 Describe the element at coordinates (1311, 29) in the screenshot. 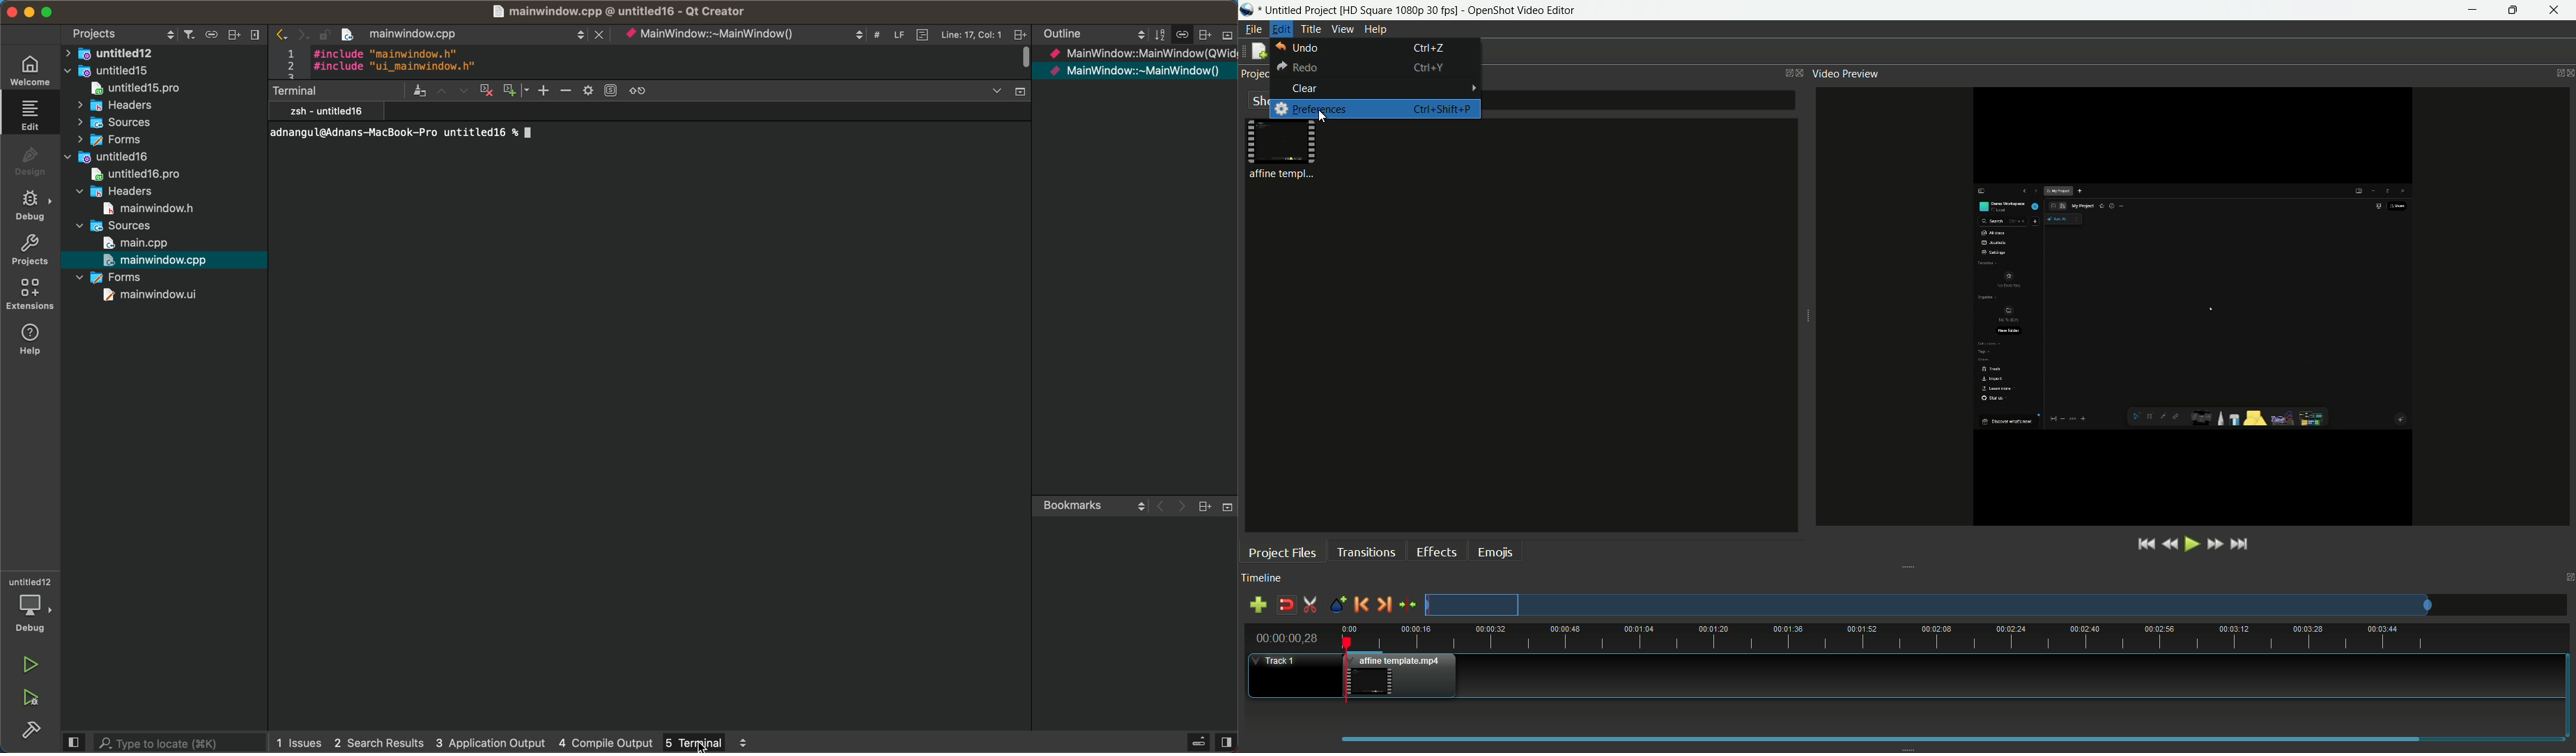

I see `title menu` at that location.